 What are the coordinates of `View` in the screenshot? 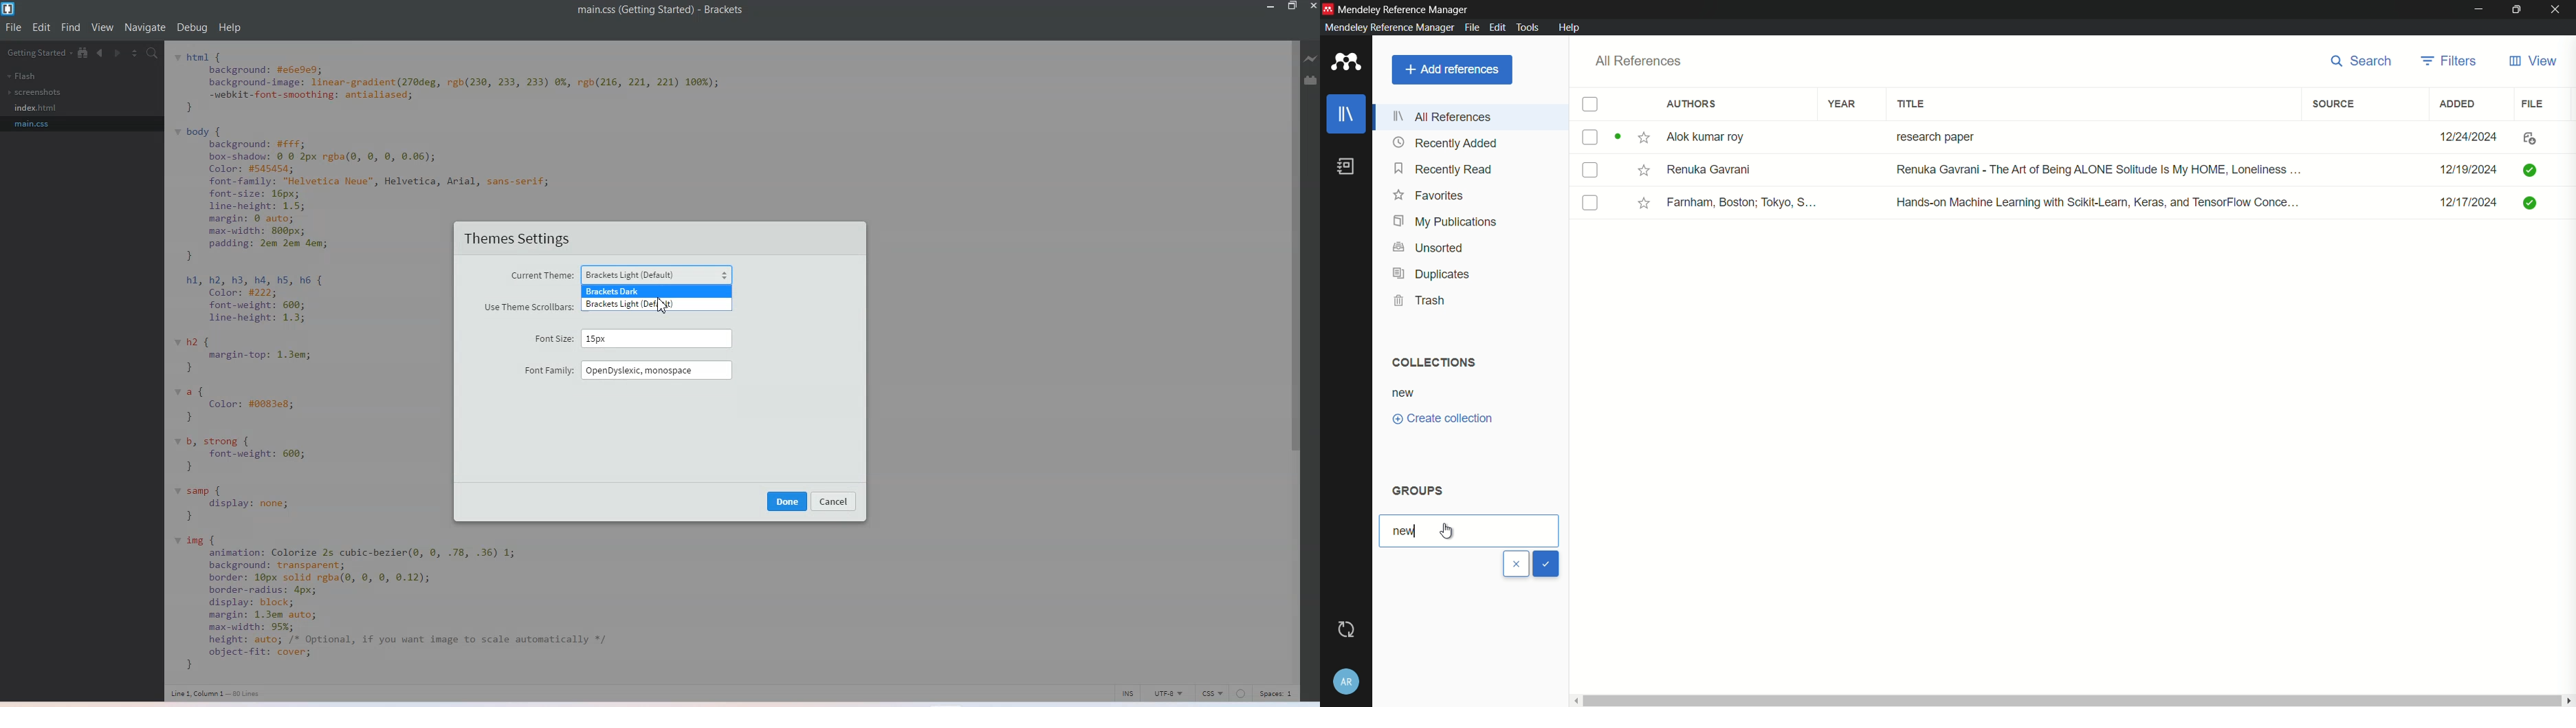 It's located at (102, 28).